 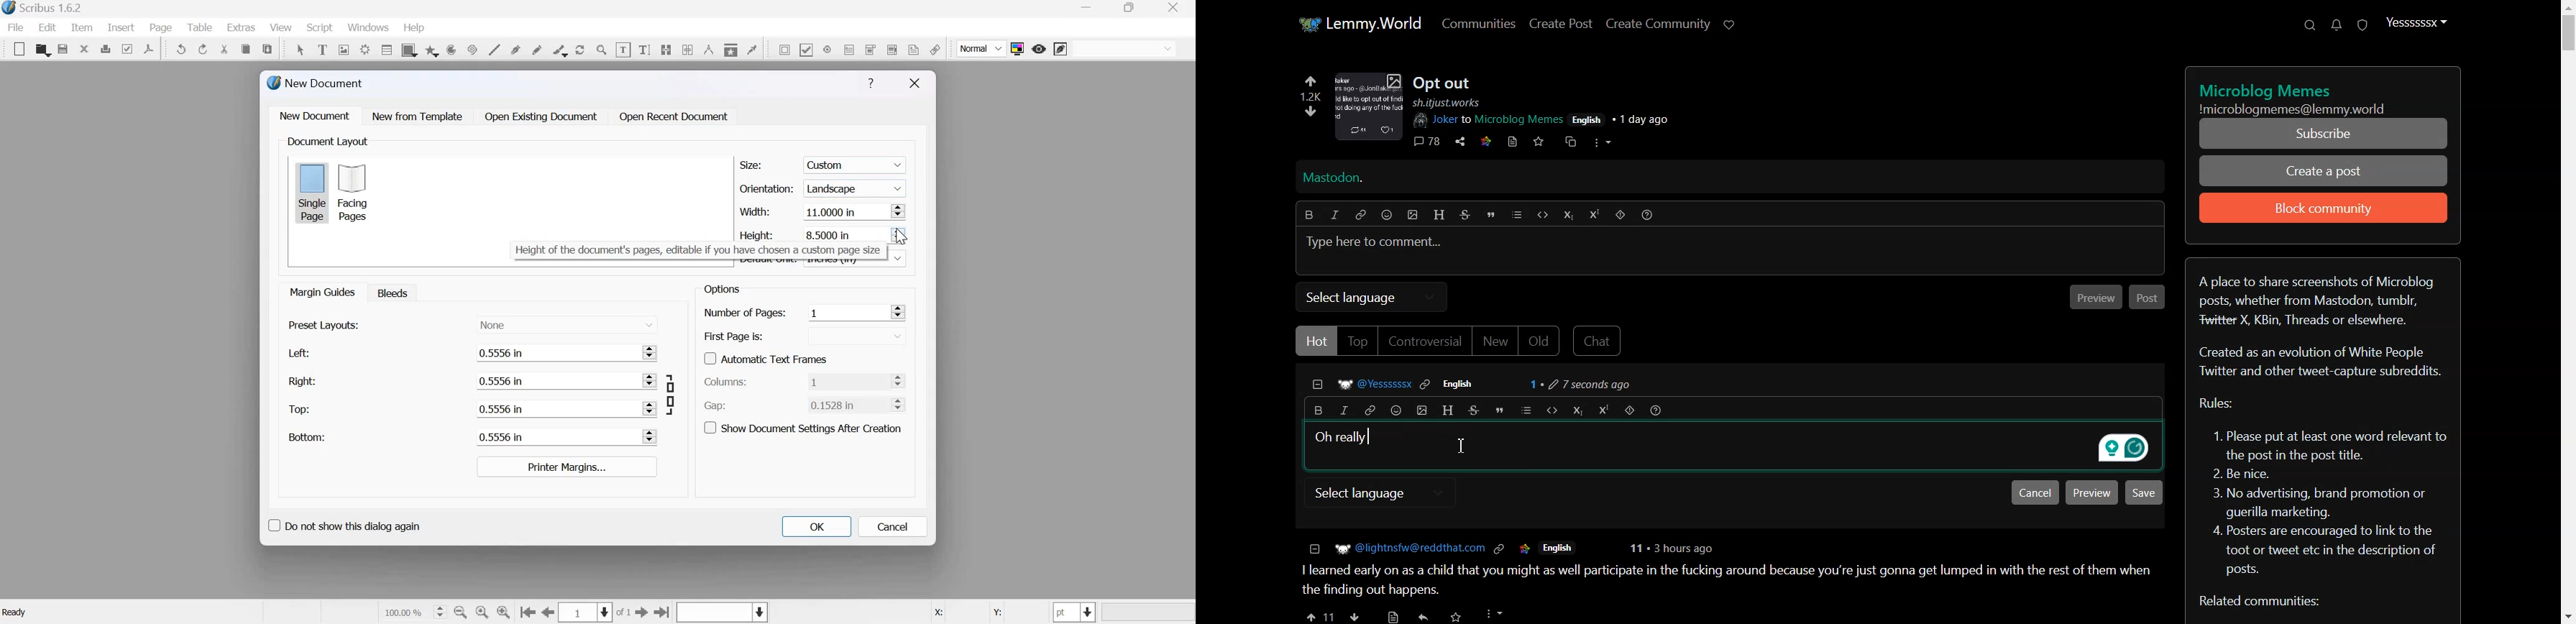 I want to click on freehand line, so click(x=537, y=49).